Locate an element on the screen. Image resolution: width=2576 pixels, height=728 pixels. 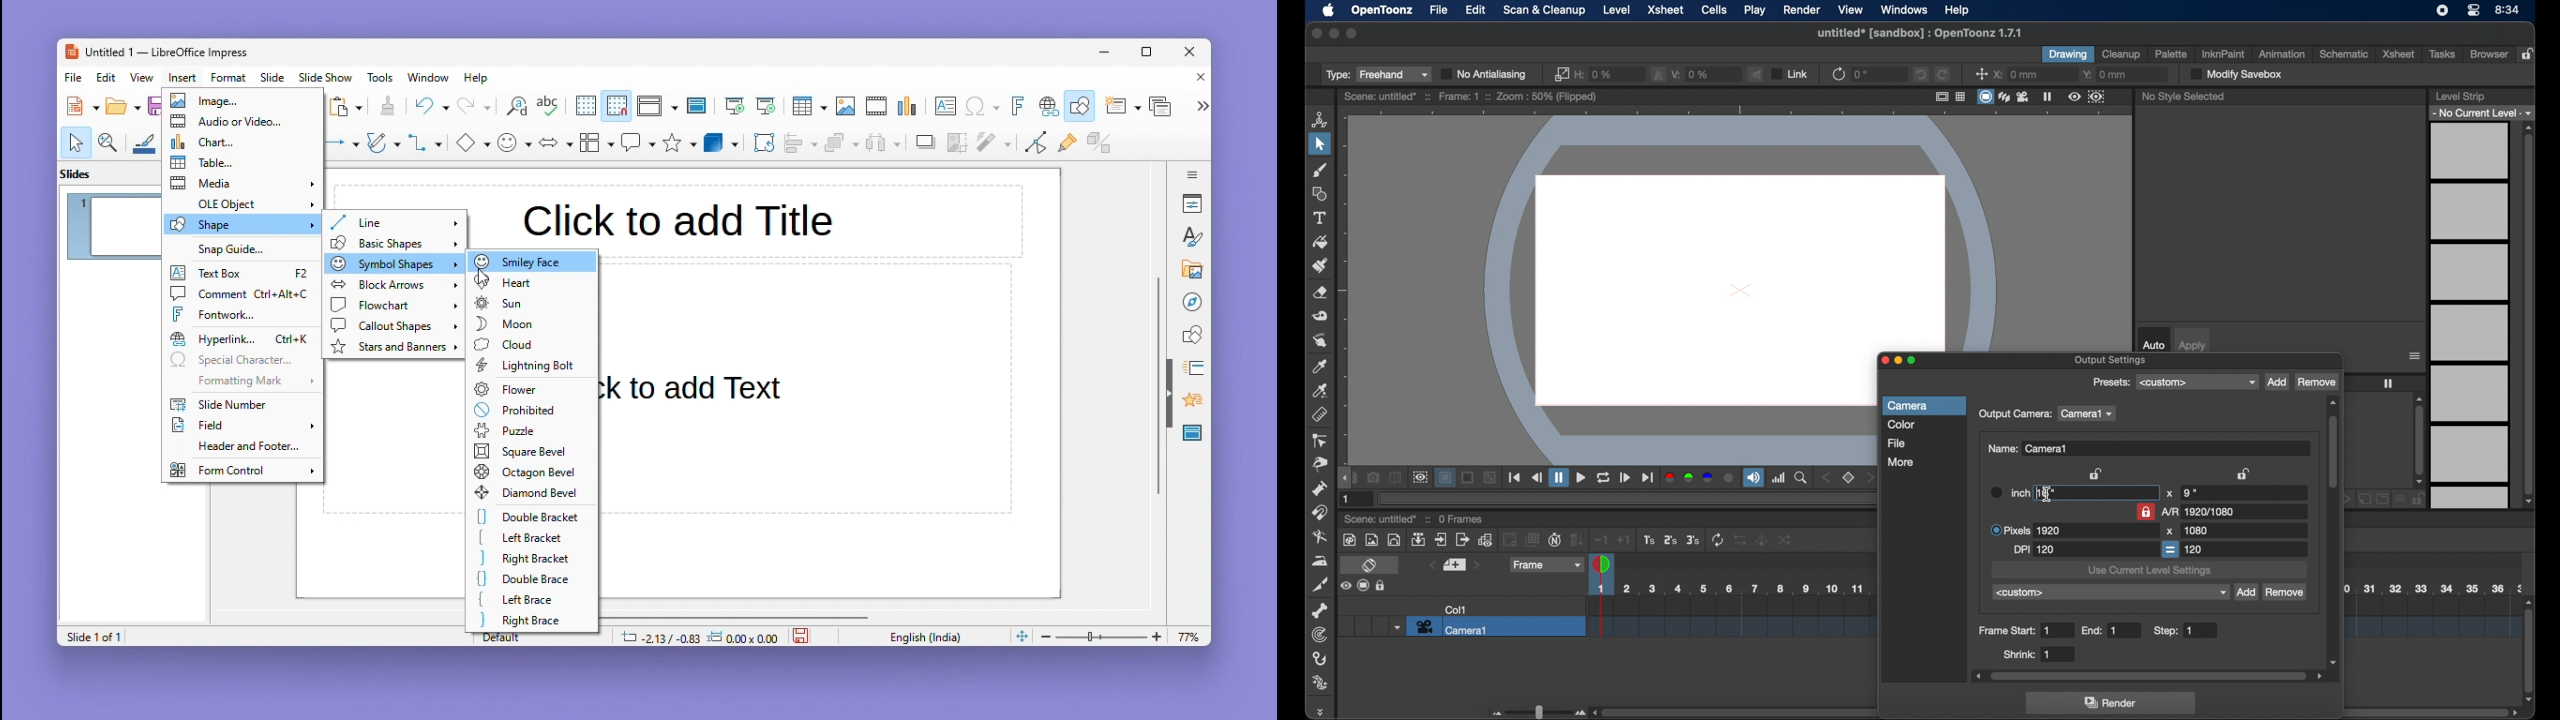
Slideshow is located at coordinates (327, 78).